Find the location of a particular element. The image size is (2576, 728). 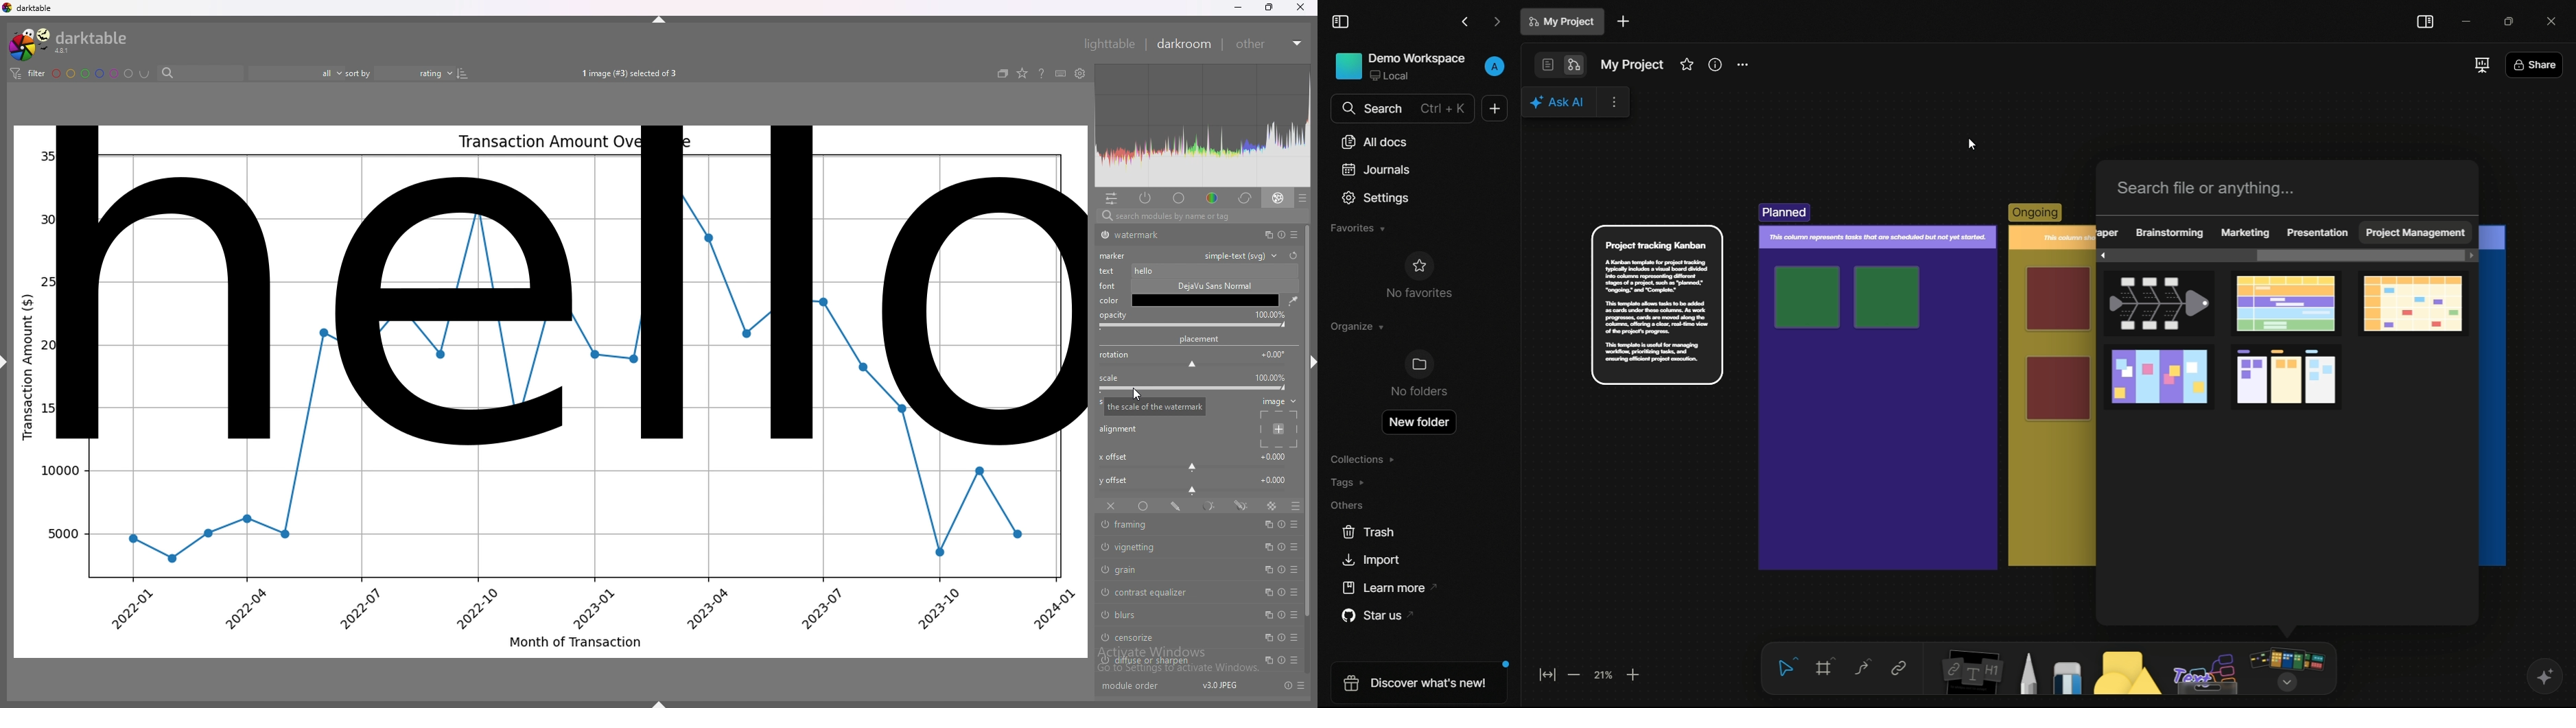

no folders is located at coordinates (1418, 374).